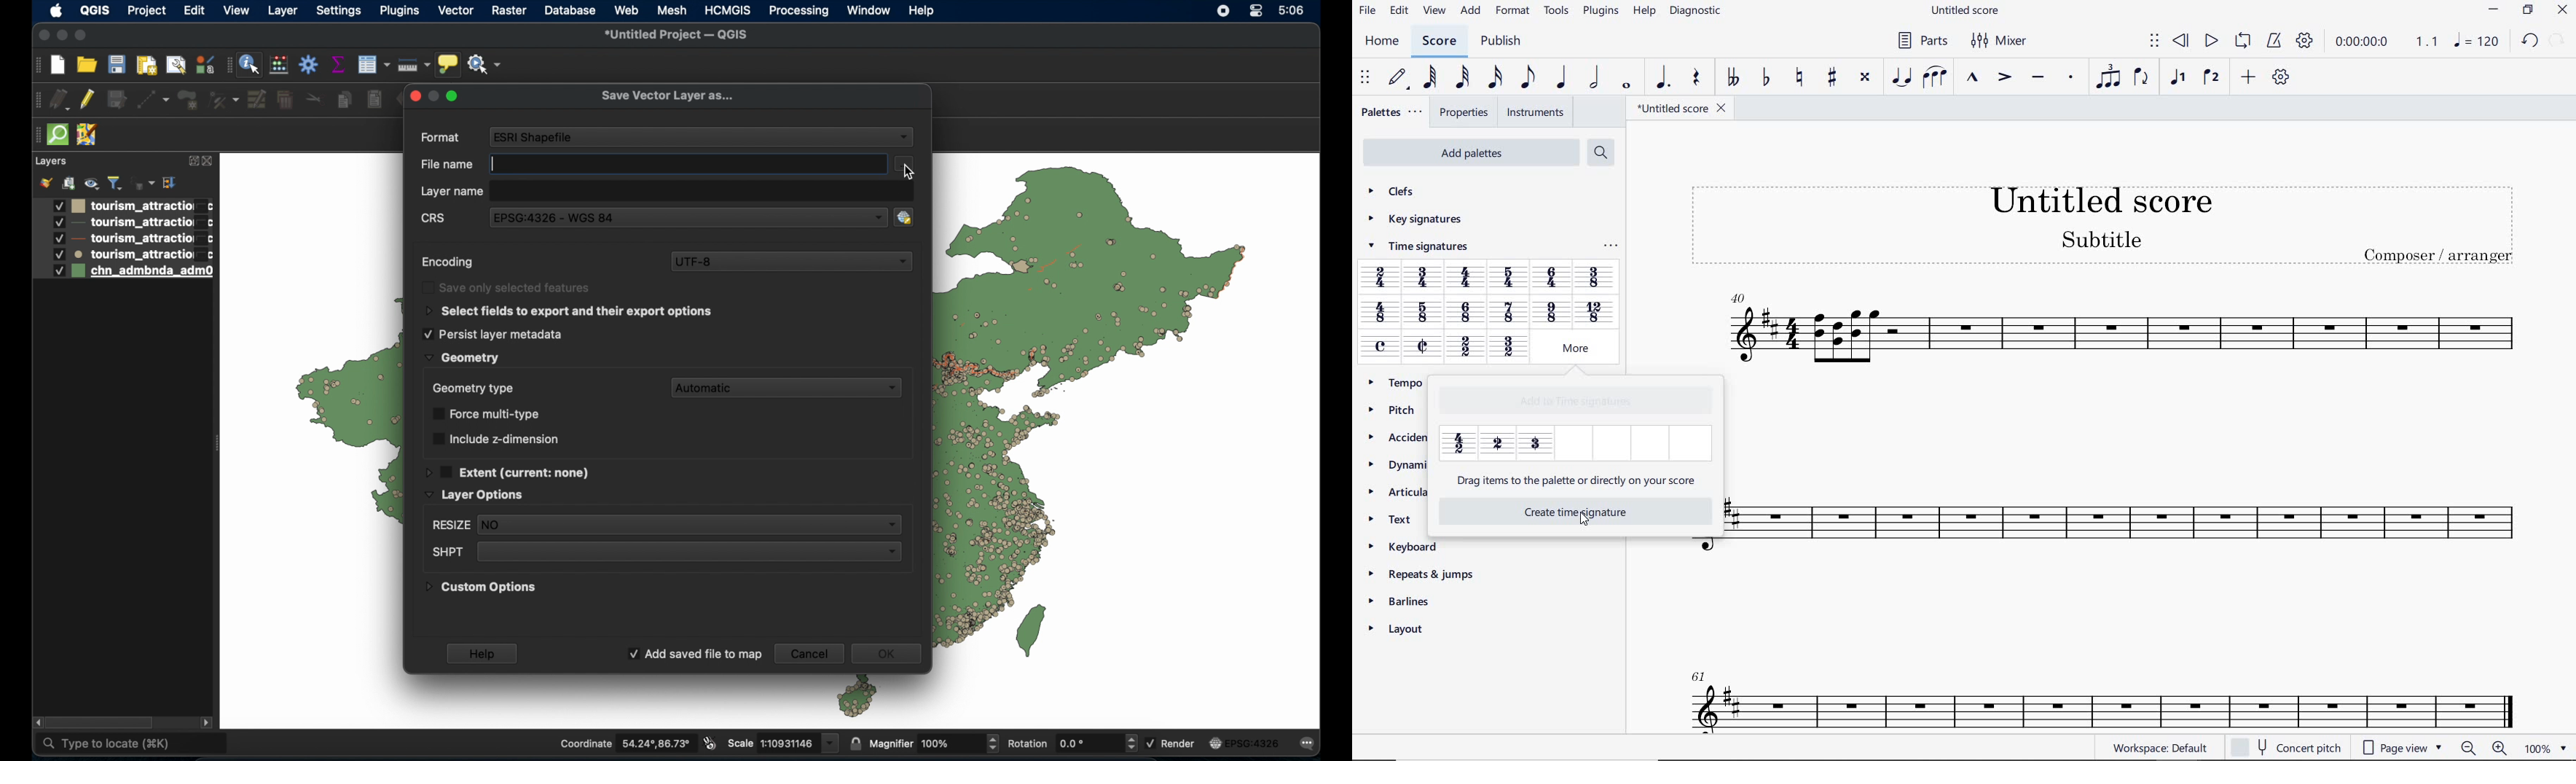  I want to click on measure line, so click(414, 63).